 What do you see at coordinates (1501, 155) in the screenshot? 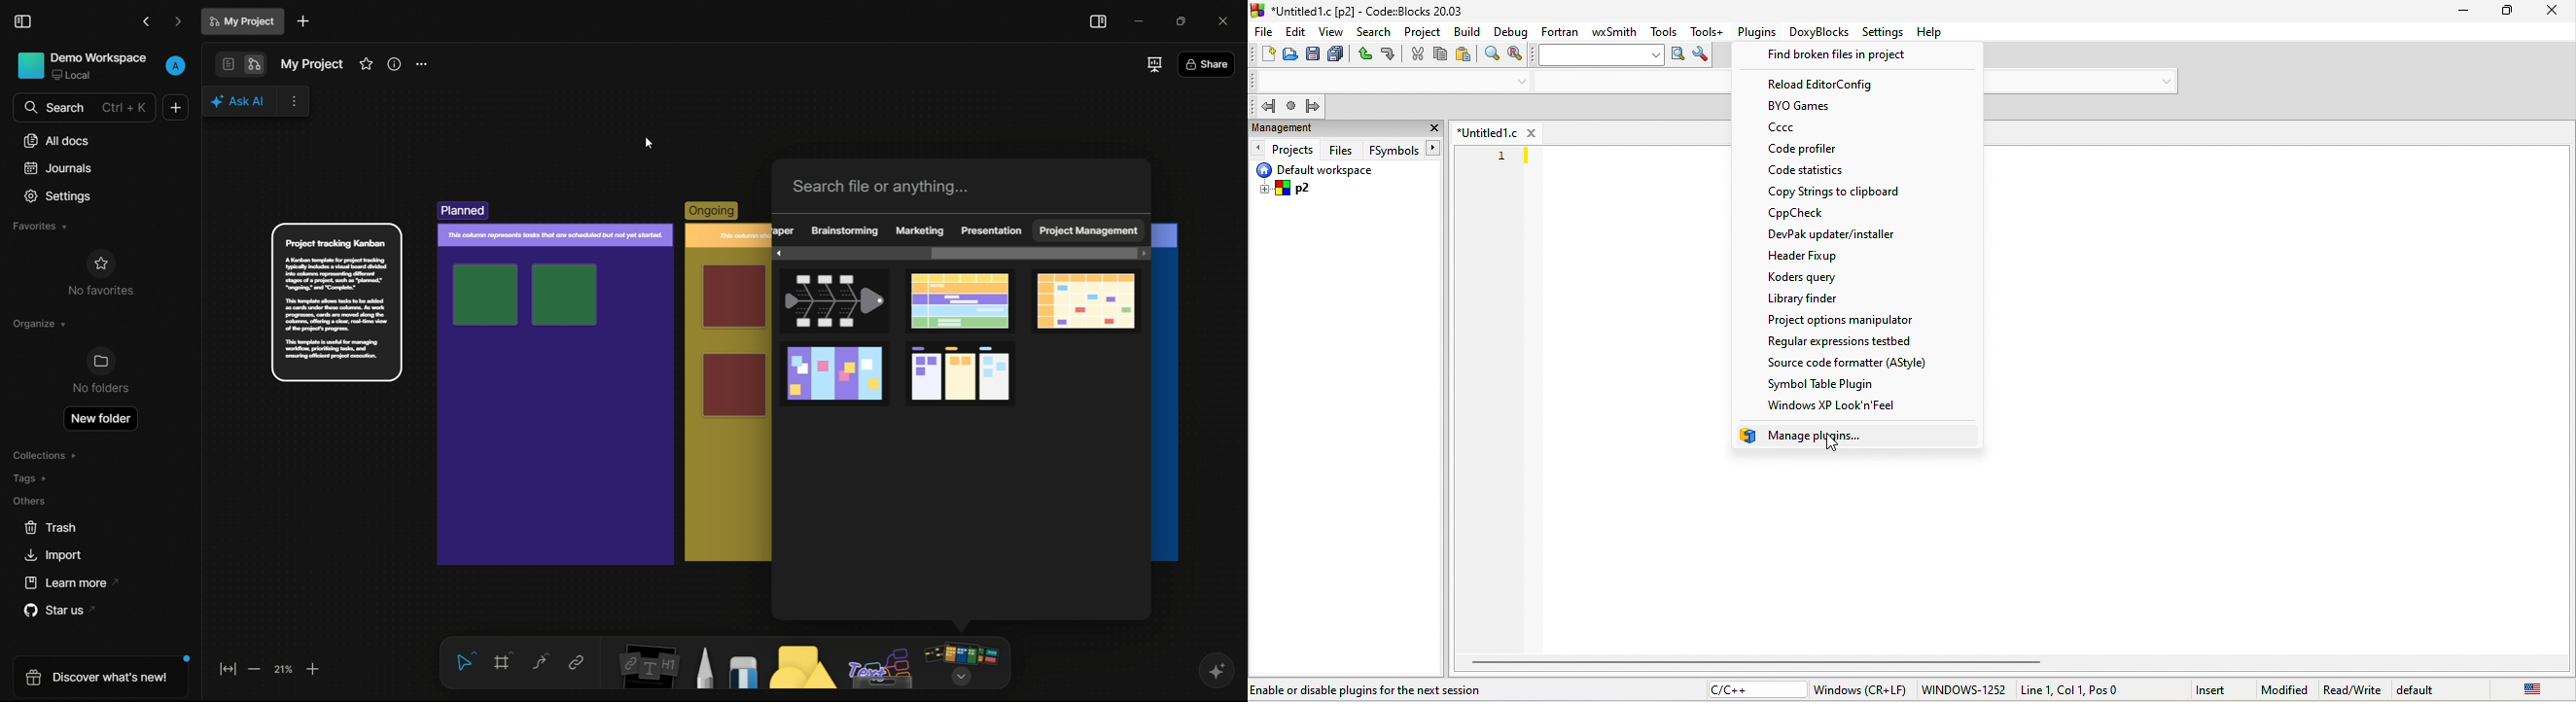
I see `line number` at bounding box center [1501, 155].